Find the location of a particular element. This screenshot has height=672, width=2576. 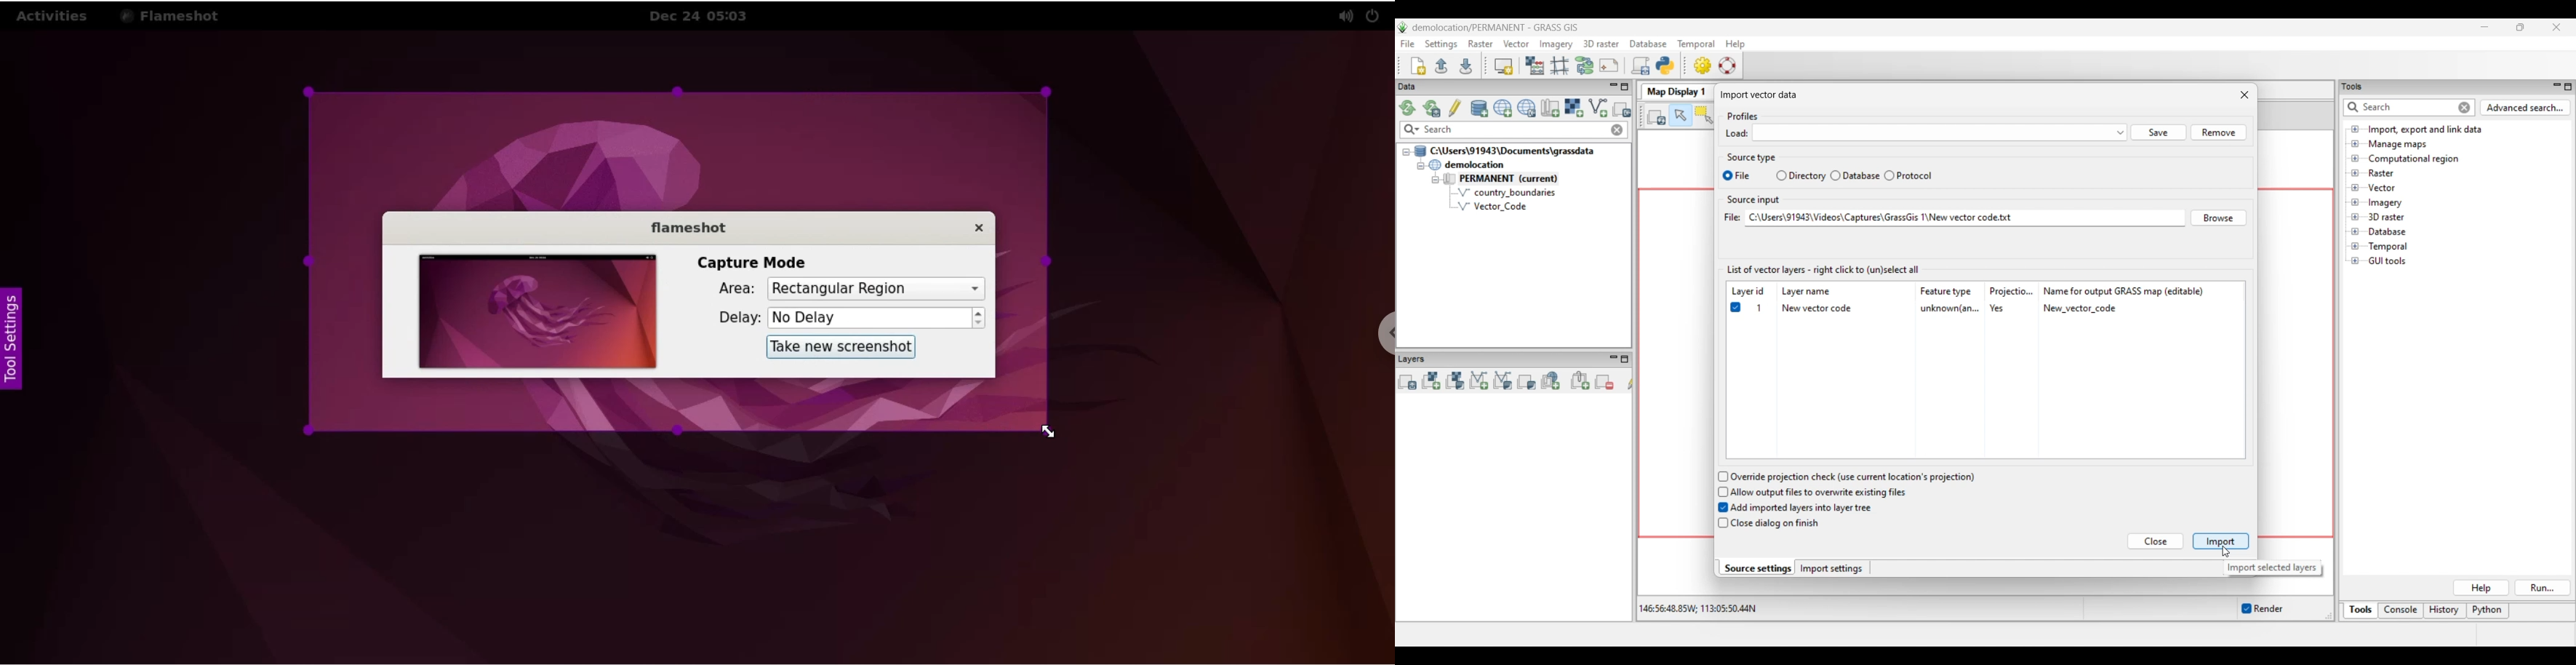

File  is located at coordinates (1740, 175).